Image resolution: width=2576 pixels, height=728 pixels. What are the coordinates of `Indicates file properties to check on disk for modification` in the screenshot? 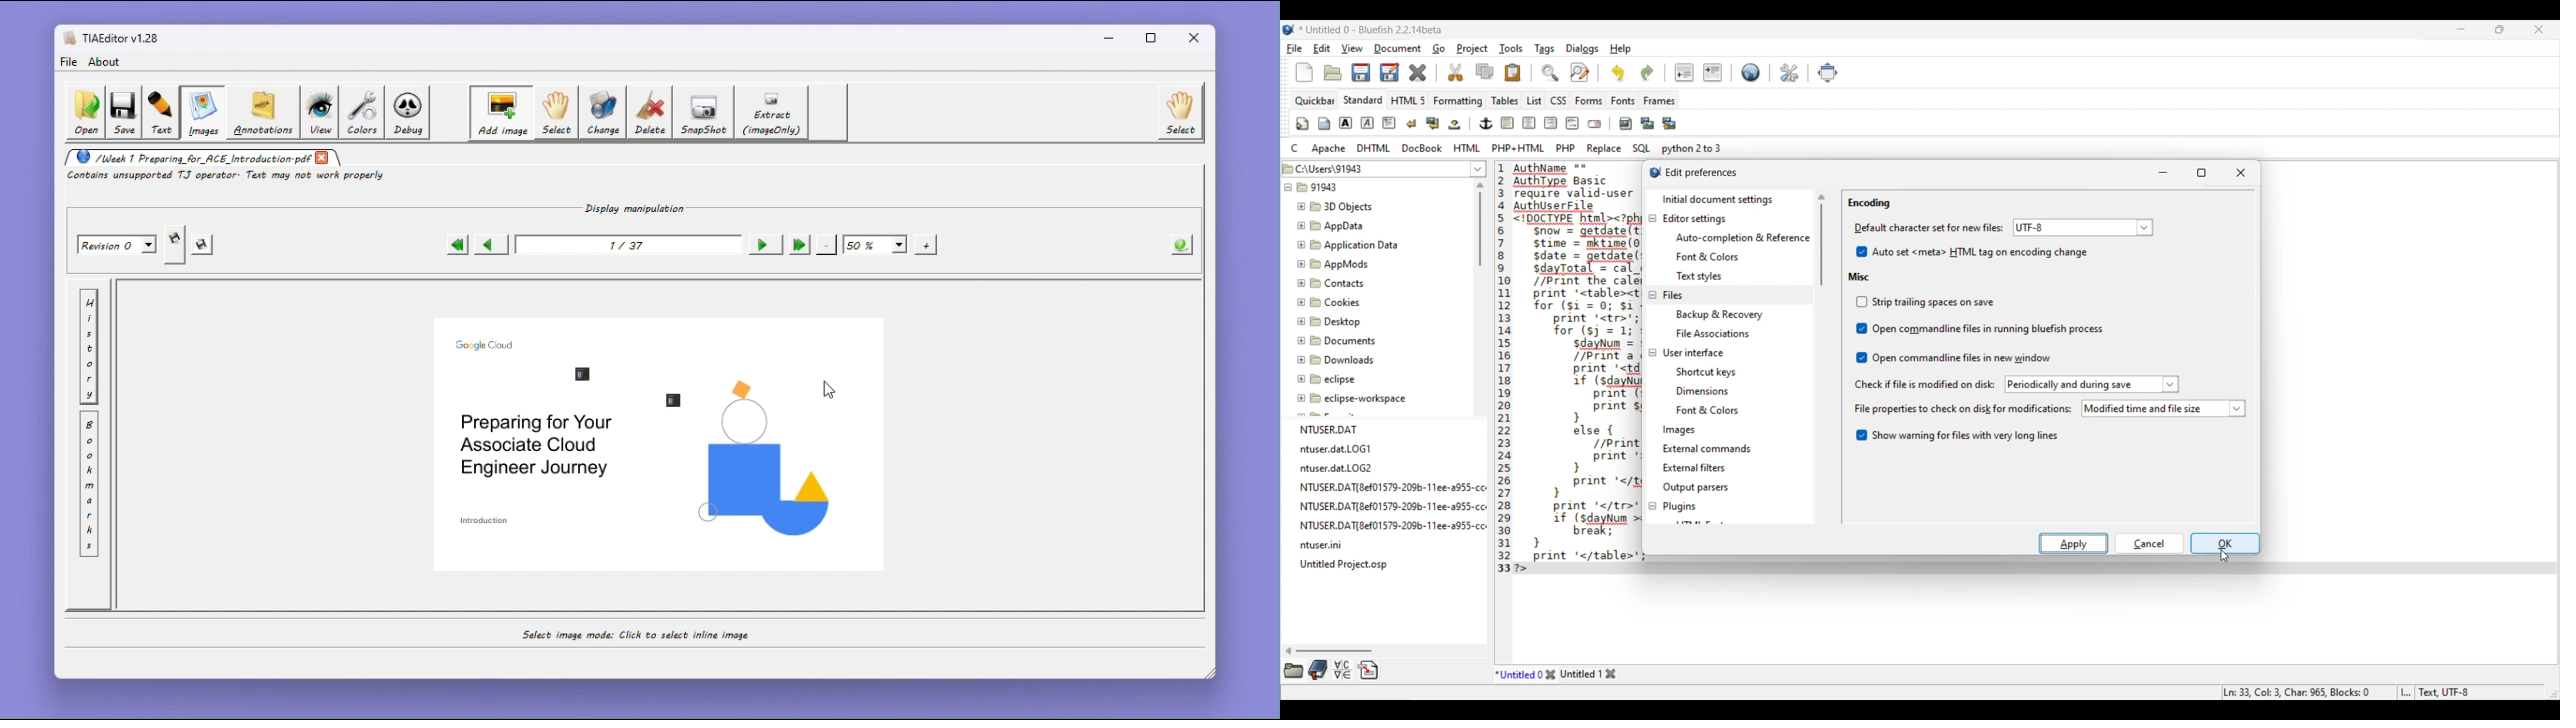 It's located at (1962, 409).